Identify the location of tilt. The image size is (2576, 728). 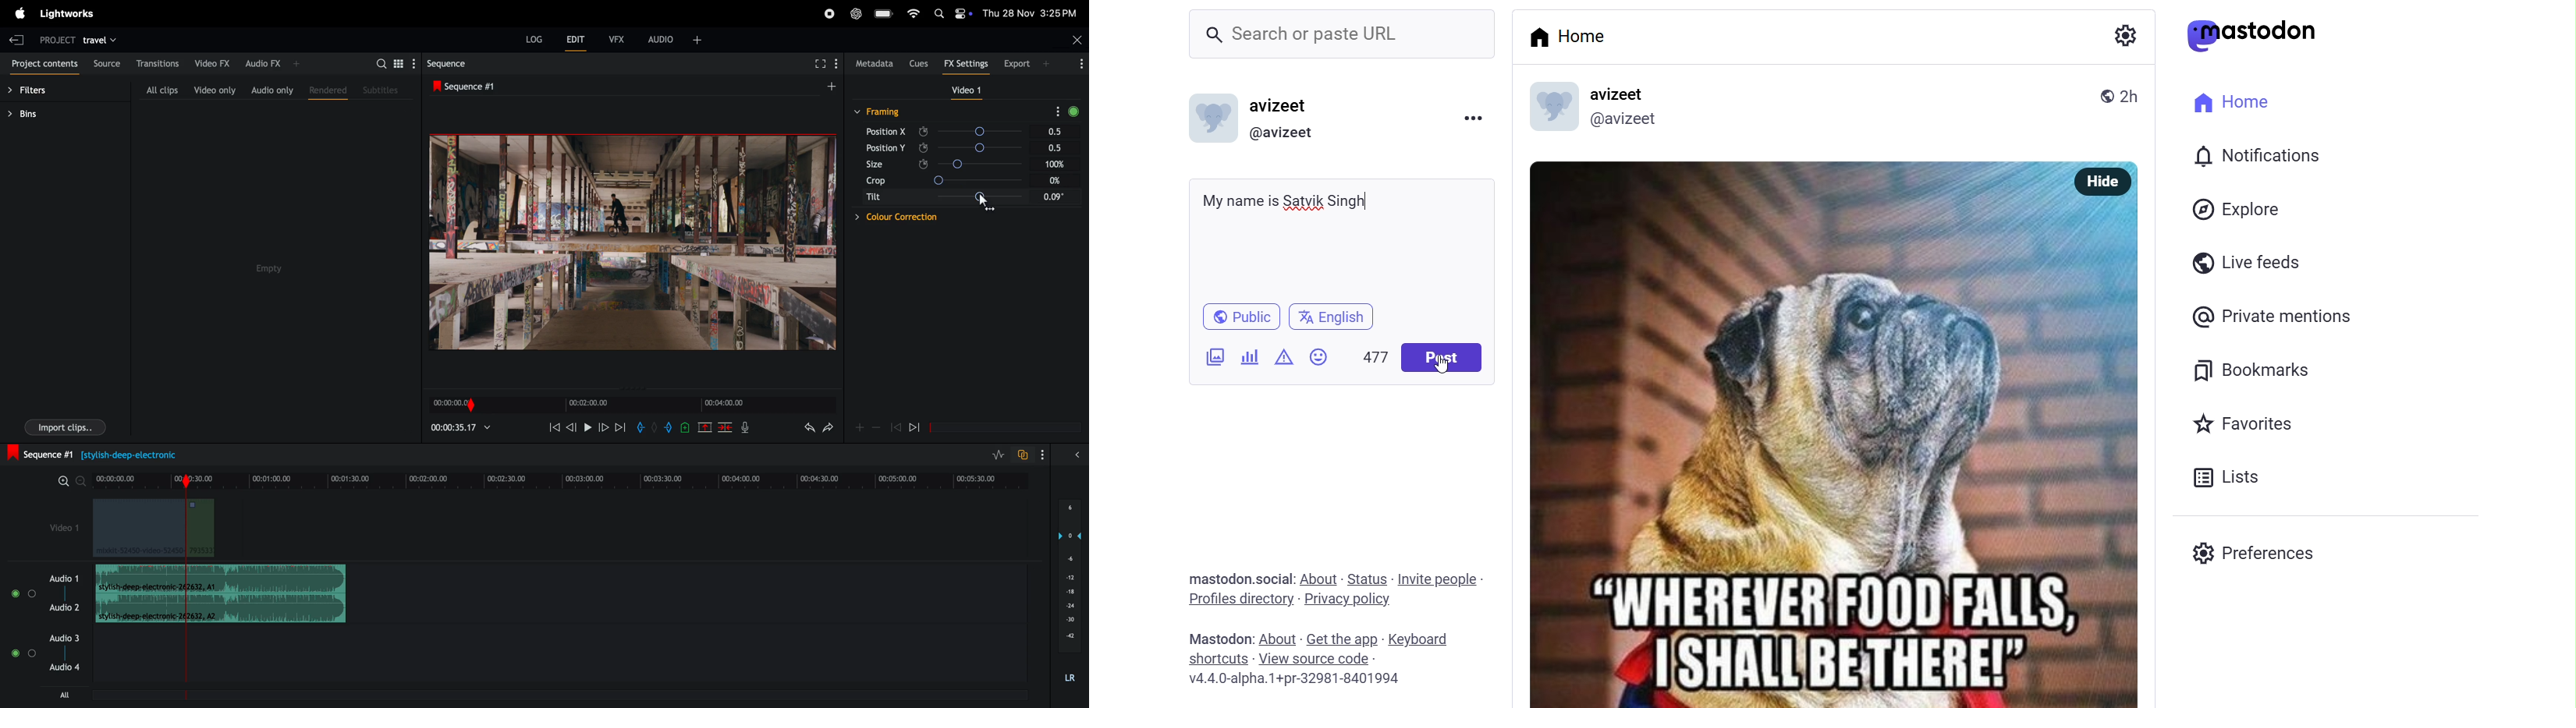
(872, 198).